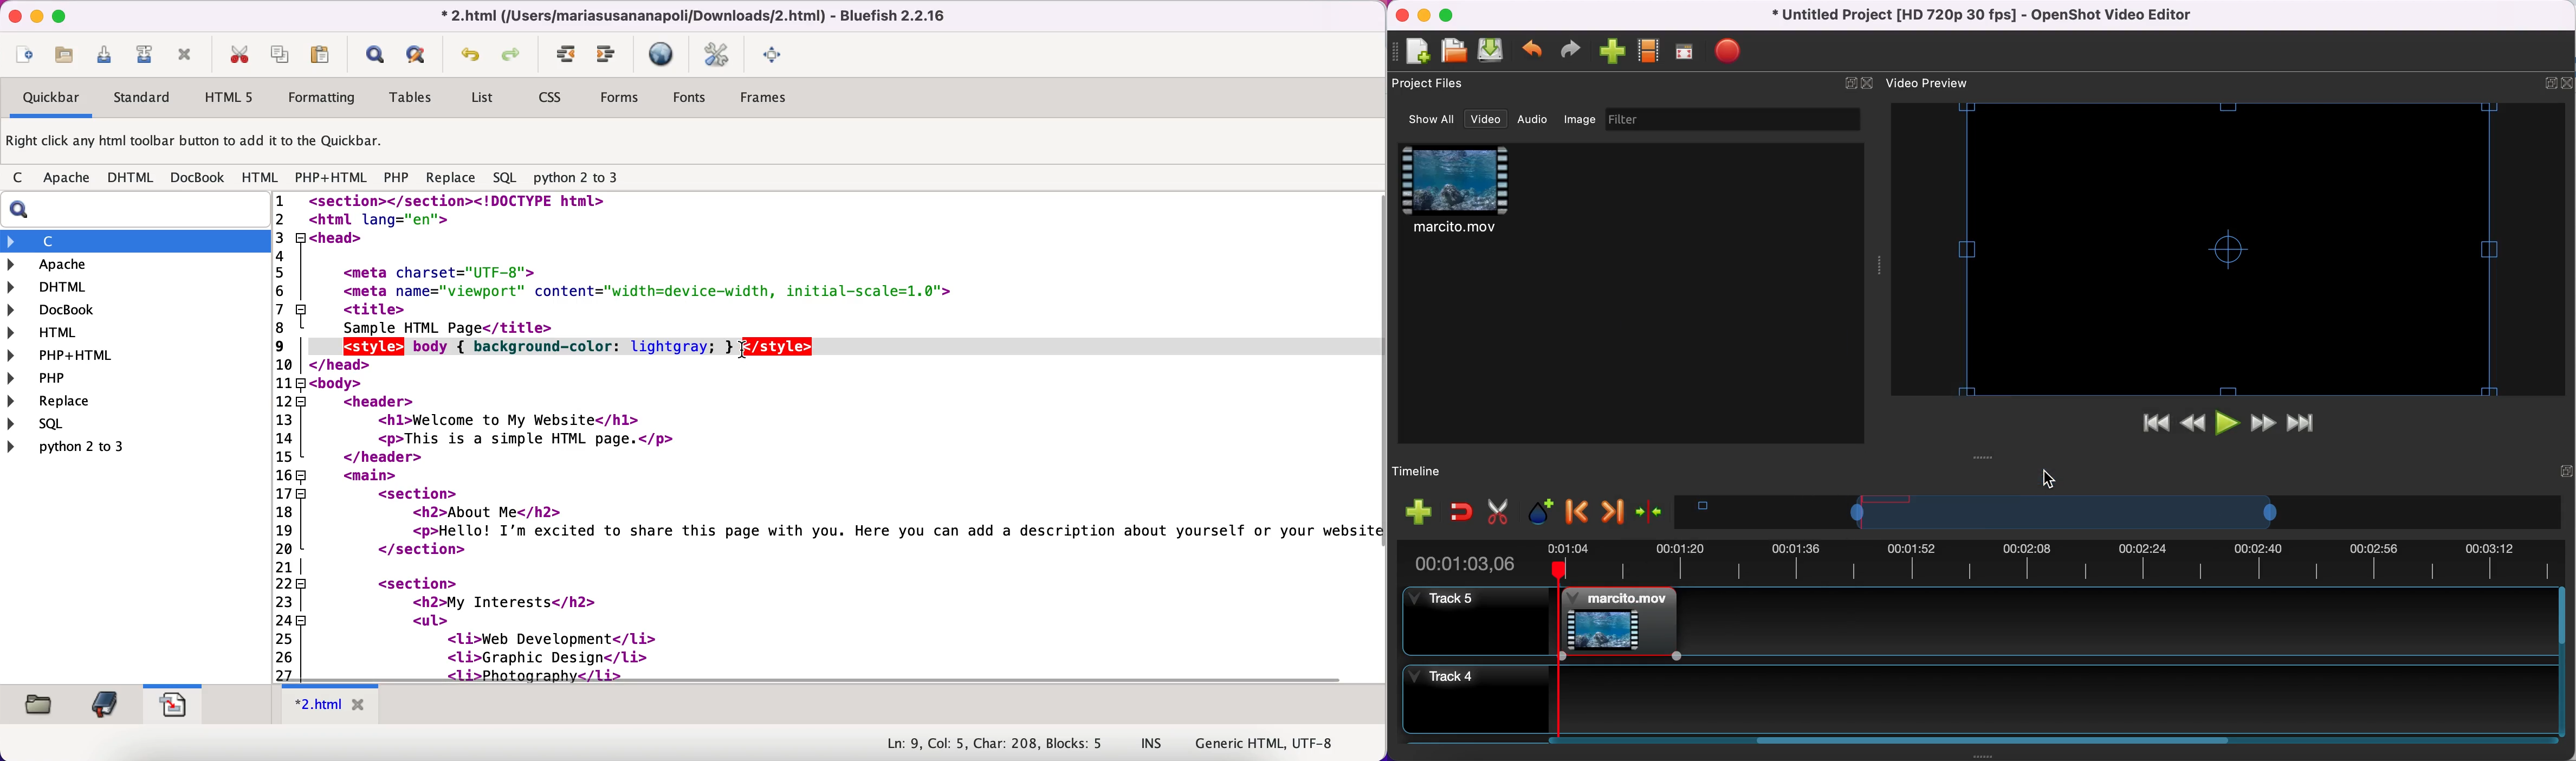 The height and width of the screenshot is (784, 2576). What do you see at coordinates (1404, 15) in the screenshot?
I see `close` at bounding box center [1404, 15].